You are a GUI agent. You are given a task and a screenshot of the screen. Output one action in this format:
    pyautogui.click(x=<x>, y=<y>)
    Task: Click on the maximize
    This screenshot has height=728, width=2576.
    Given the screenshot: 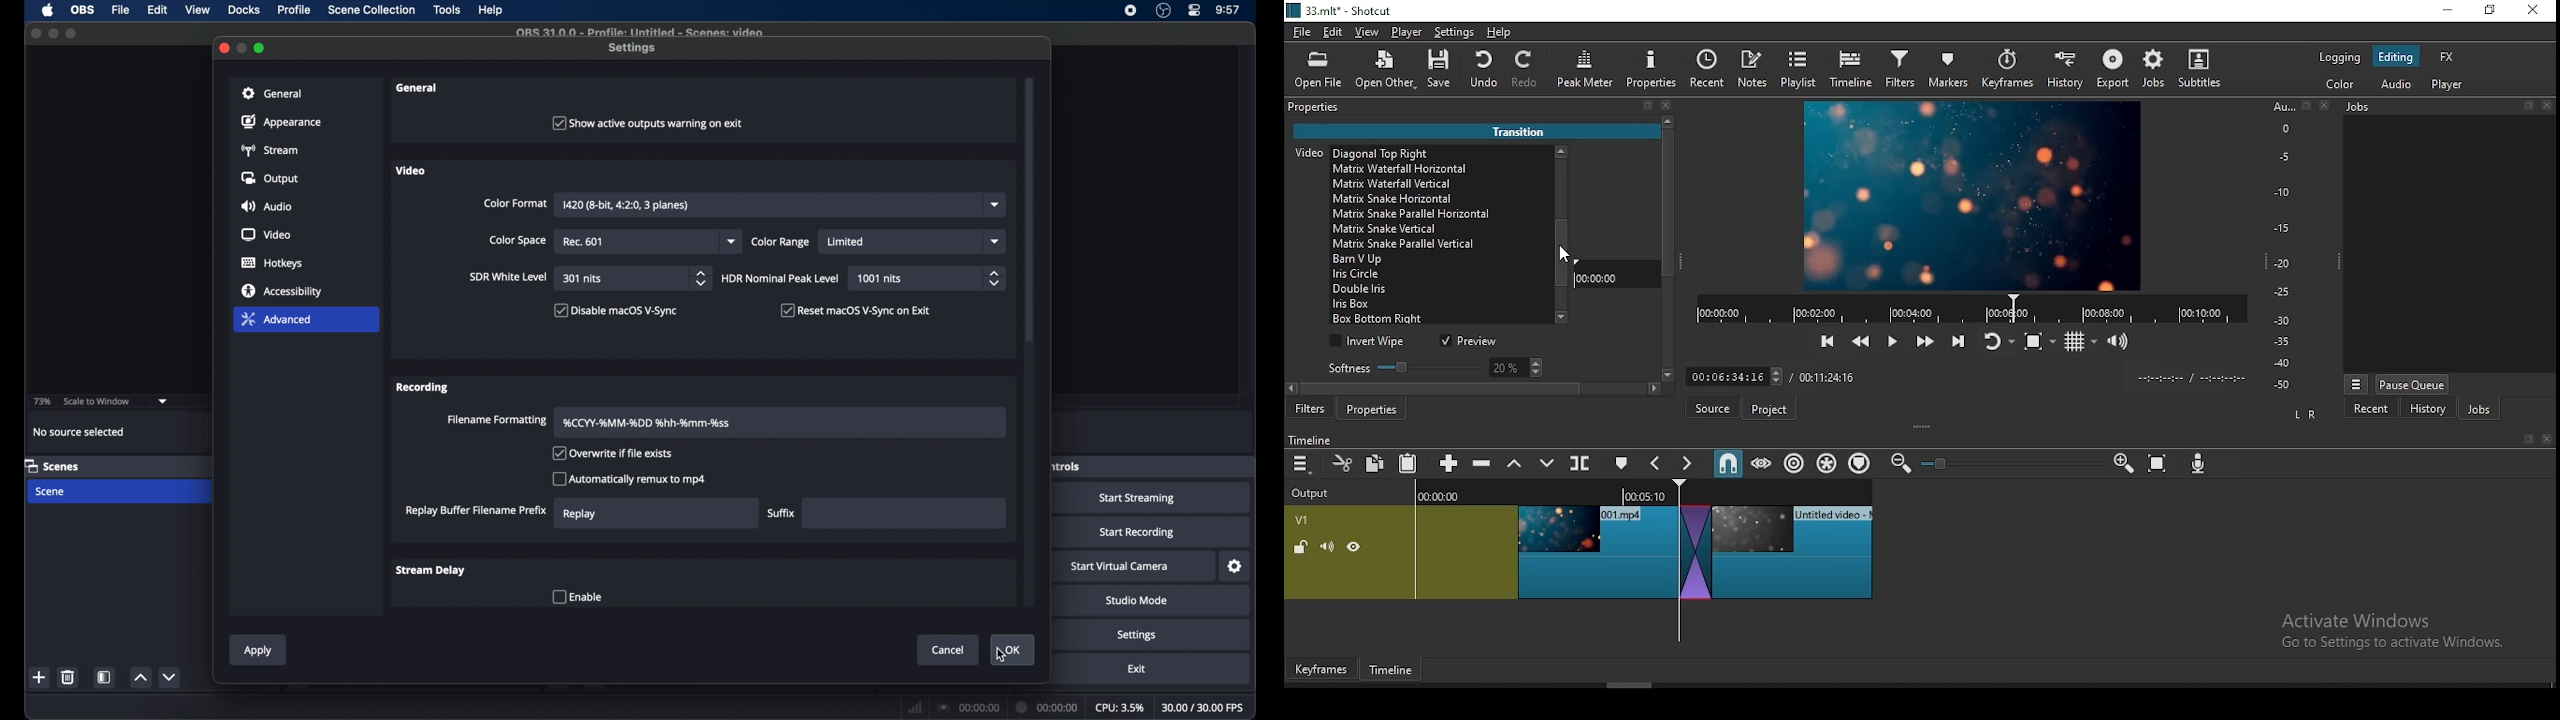 What is the action you would take?
    pyautogui.click(x=71, y=35)
    